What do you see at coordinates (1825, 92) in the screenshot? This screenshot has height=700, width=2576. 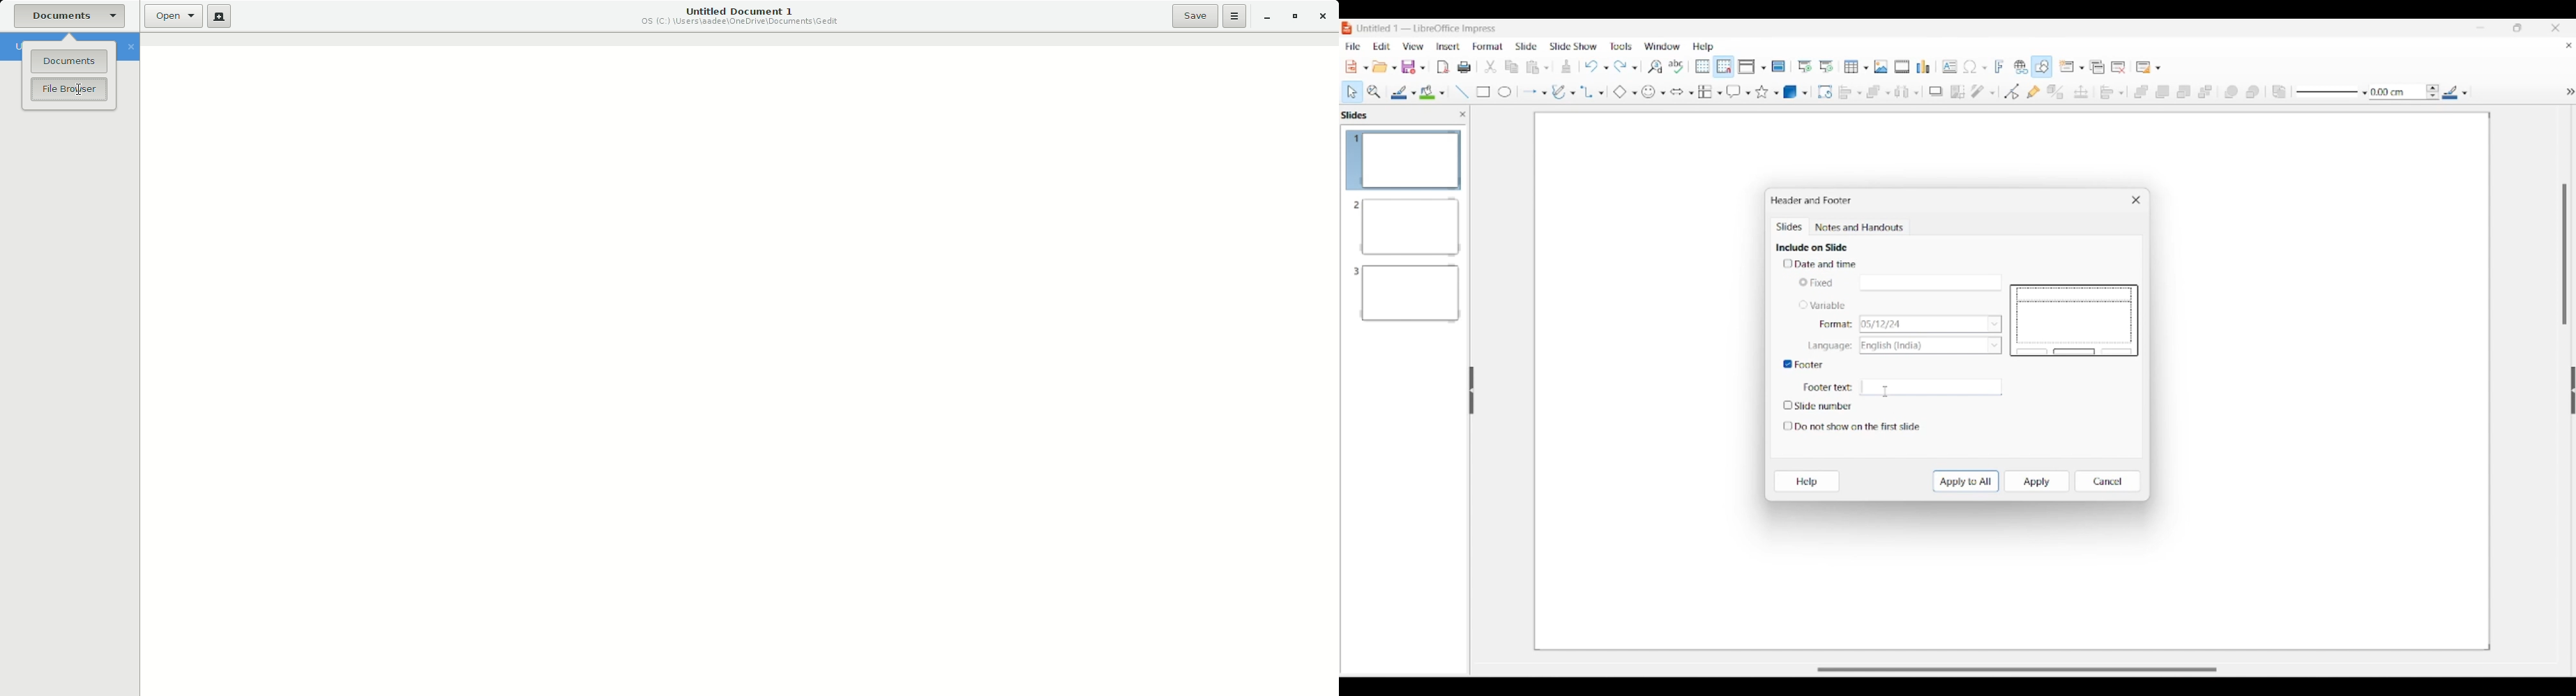 I see `Rotate` at bounding box center [1825, 92].